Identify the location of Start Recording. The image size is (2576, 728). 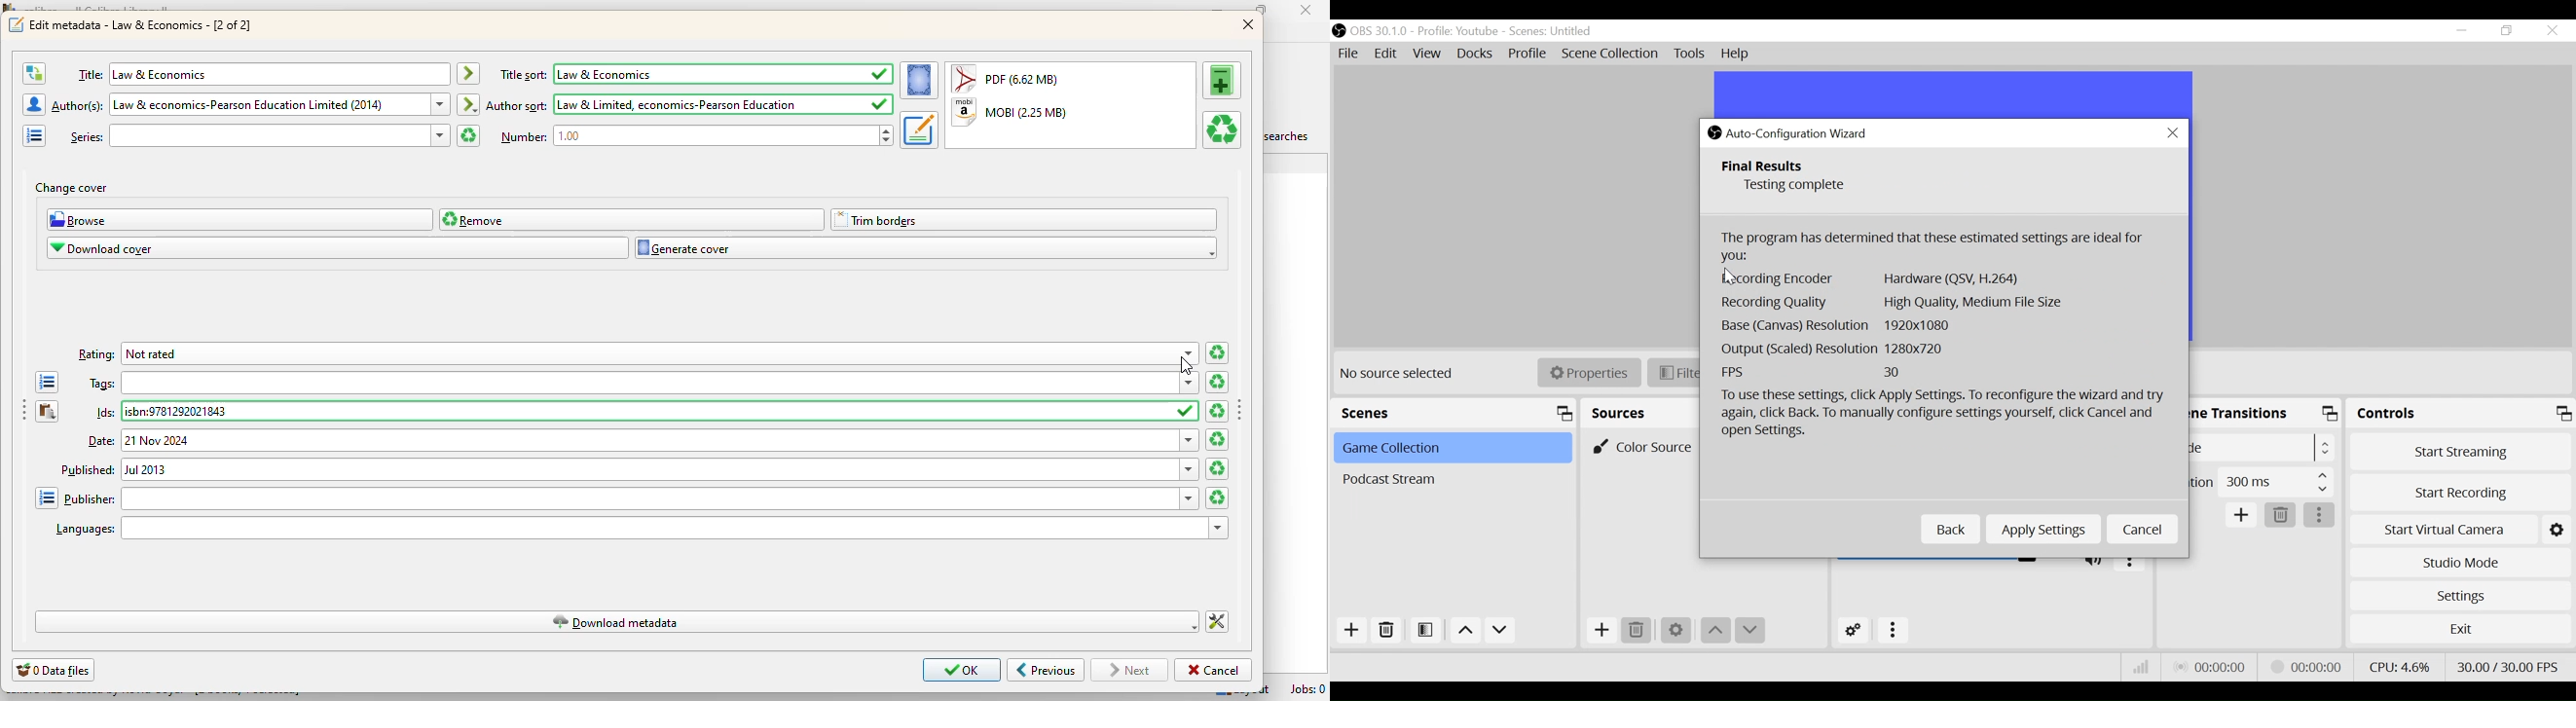
(2459, 491).